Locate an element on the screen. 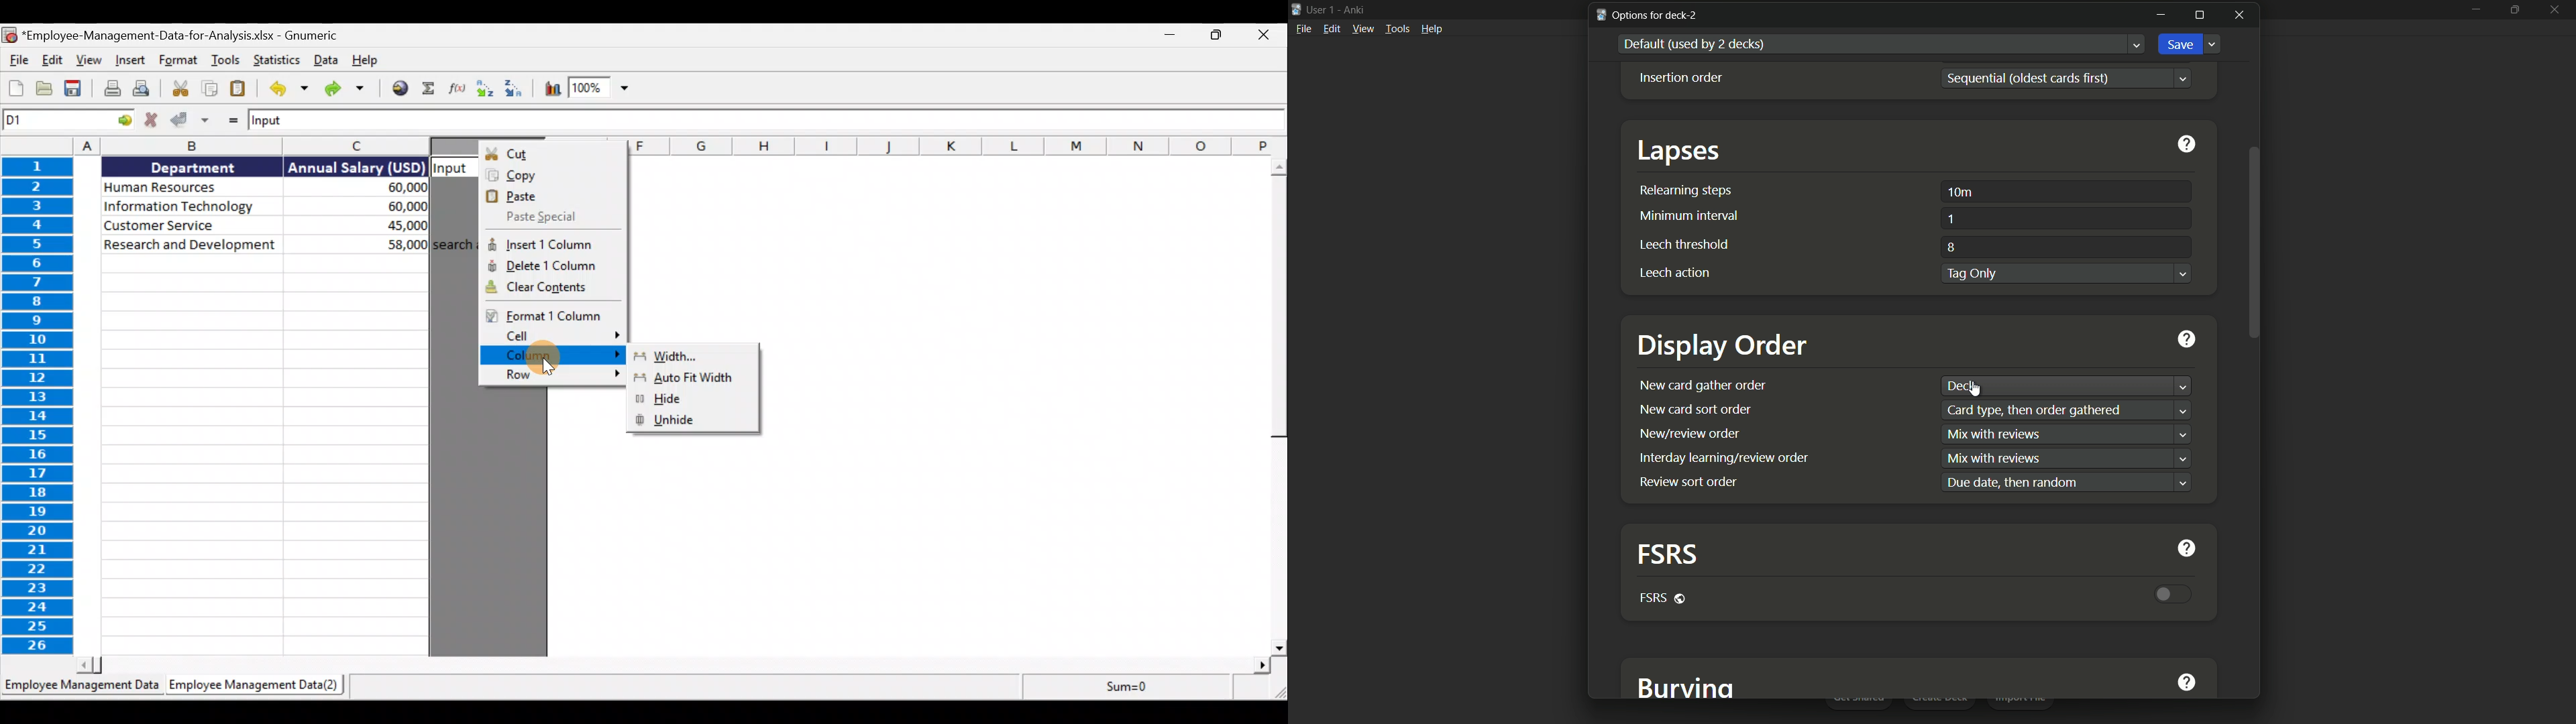  Cut is located at coordinates (553, 154).